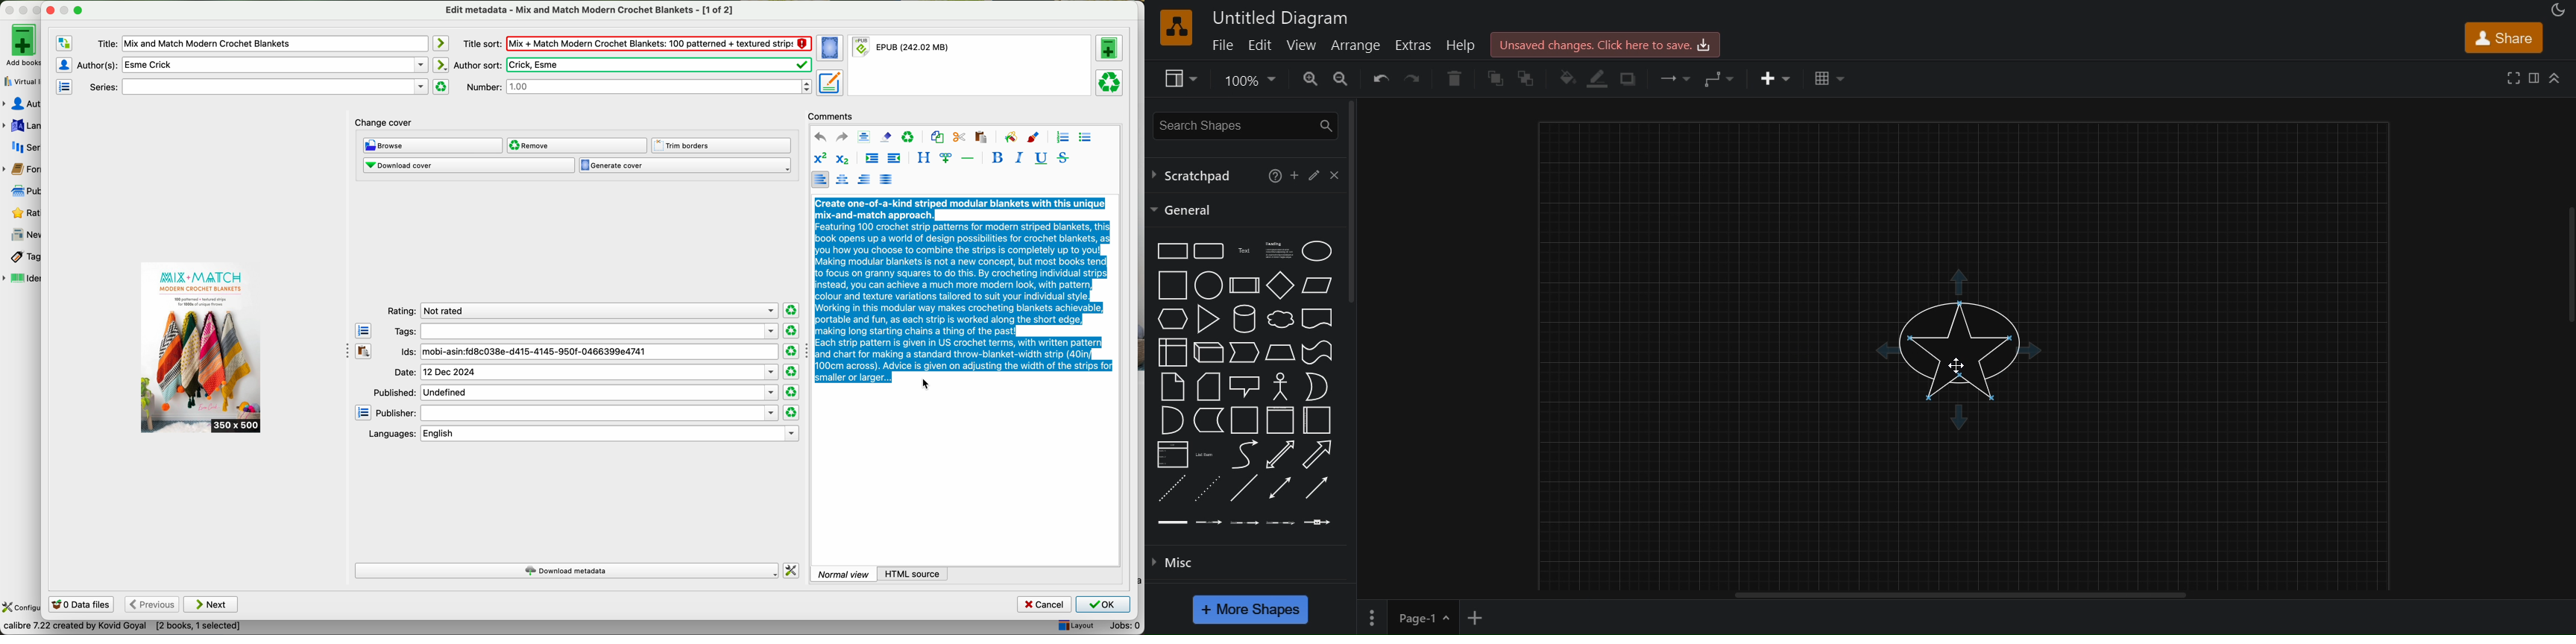  Describe the element at coordinates (1185, 211) in the screenshot. I see `general` at that location.